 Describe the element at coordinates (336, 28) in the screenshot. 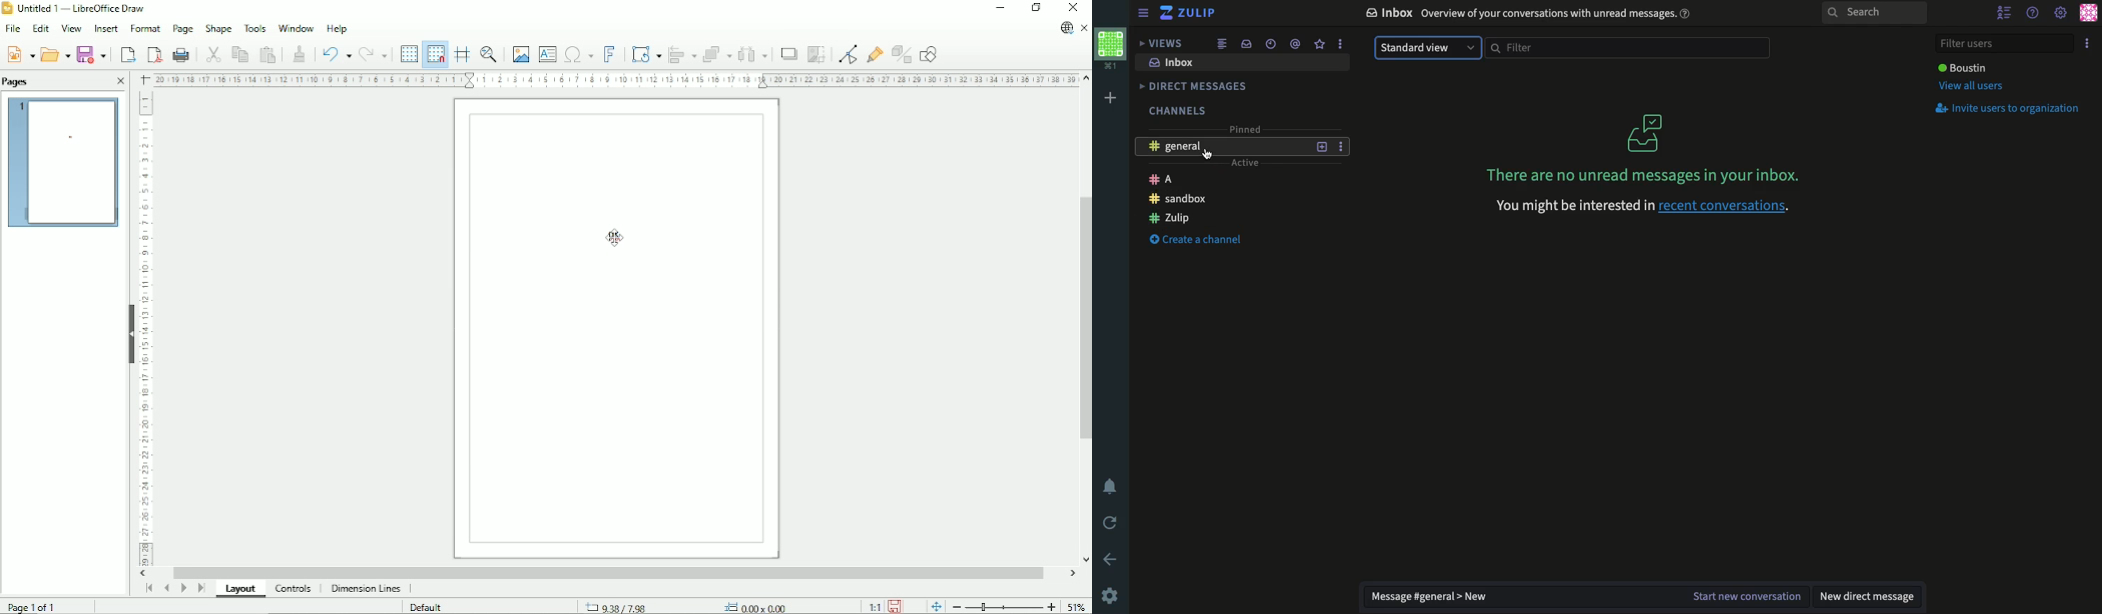

I see `Help` at that location.